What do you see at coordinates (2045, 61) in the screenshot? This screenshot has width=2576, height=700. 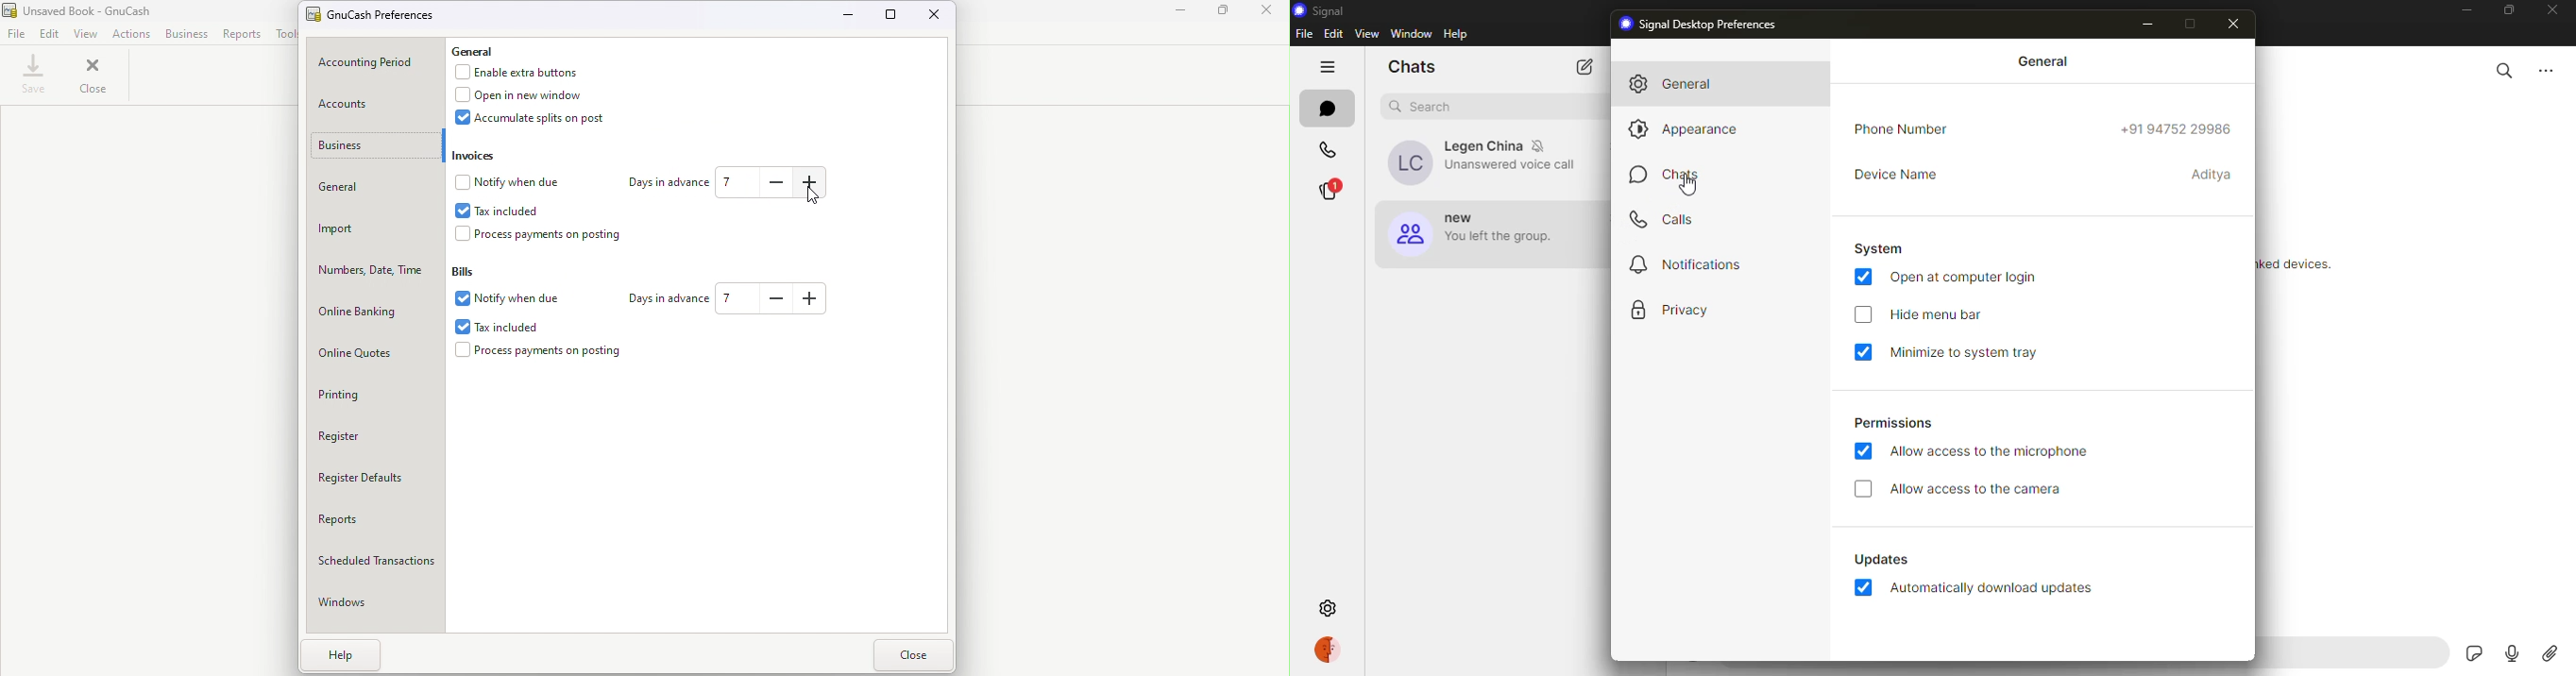 I see `general` at bounding box center [2045, 61].